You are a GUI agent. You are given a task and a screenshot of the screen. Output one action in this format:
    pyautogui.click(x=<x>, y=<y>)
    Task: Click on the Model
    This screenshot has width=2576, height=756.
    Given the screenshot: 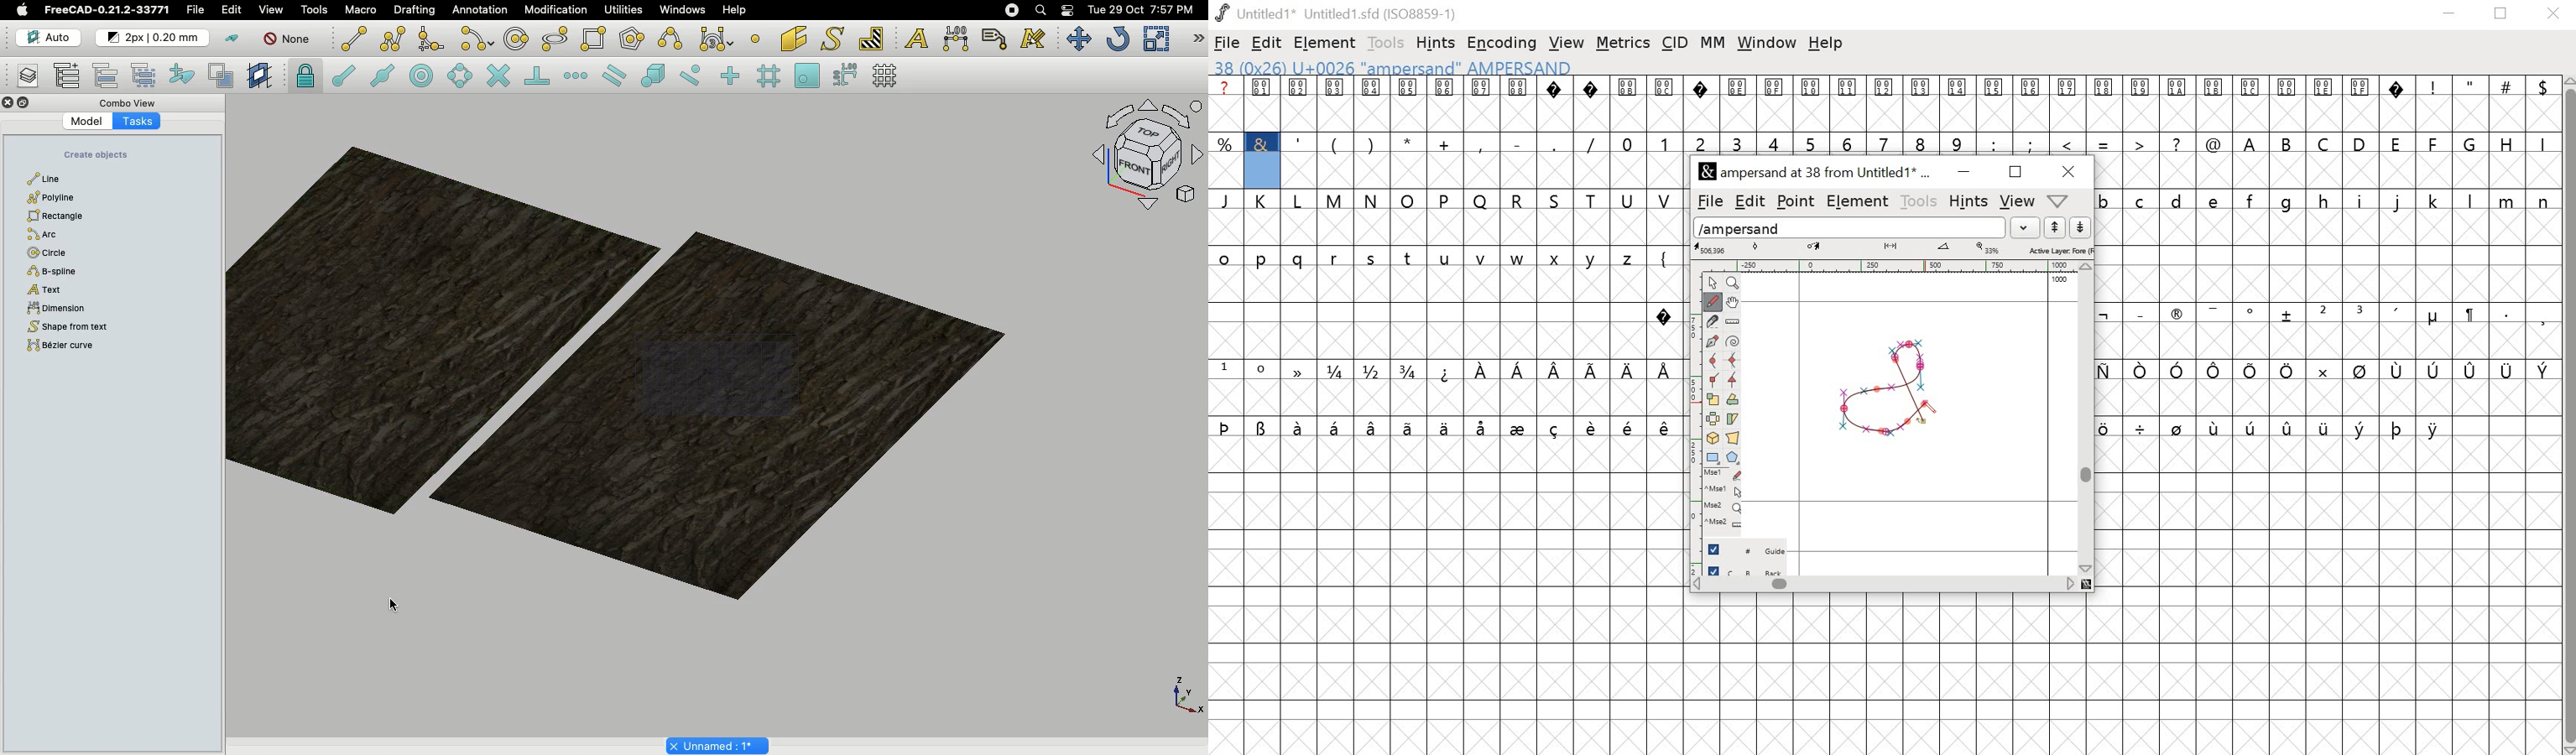 What is the action you would take?
    pyautogui.click(x=88, y=122)
    